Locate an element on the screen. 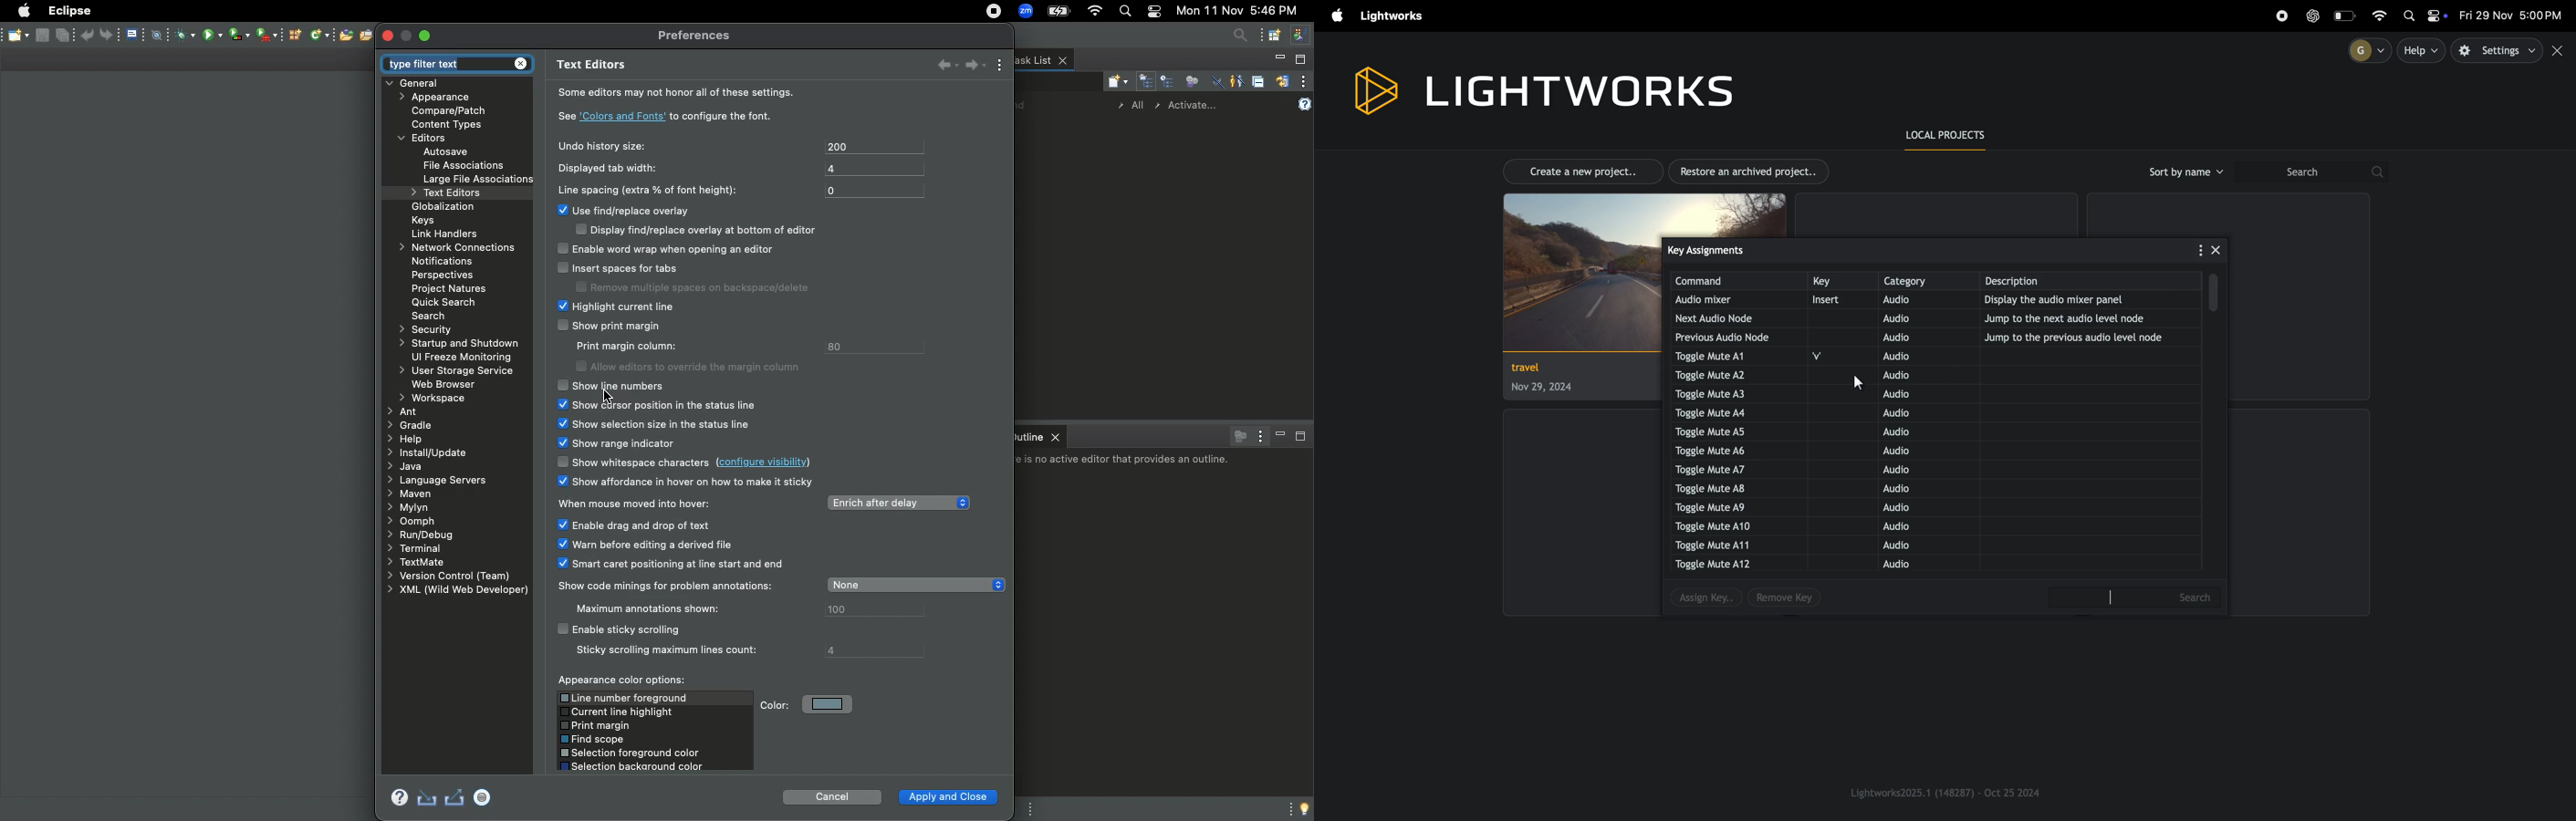 The image size is (2576, 840). Show line numbers is located at coordinates (613, 387).